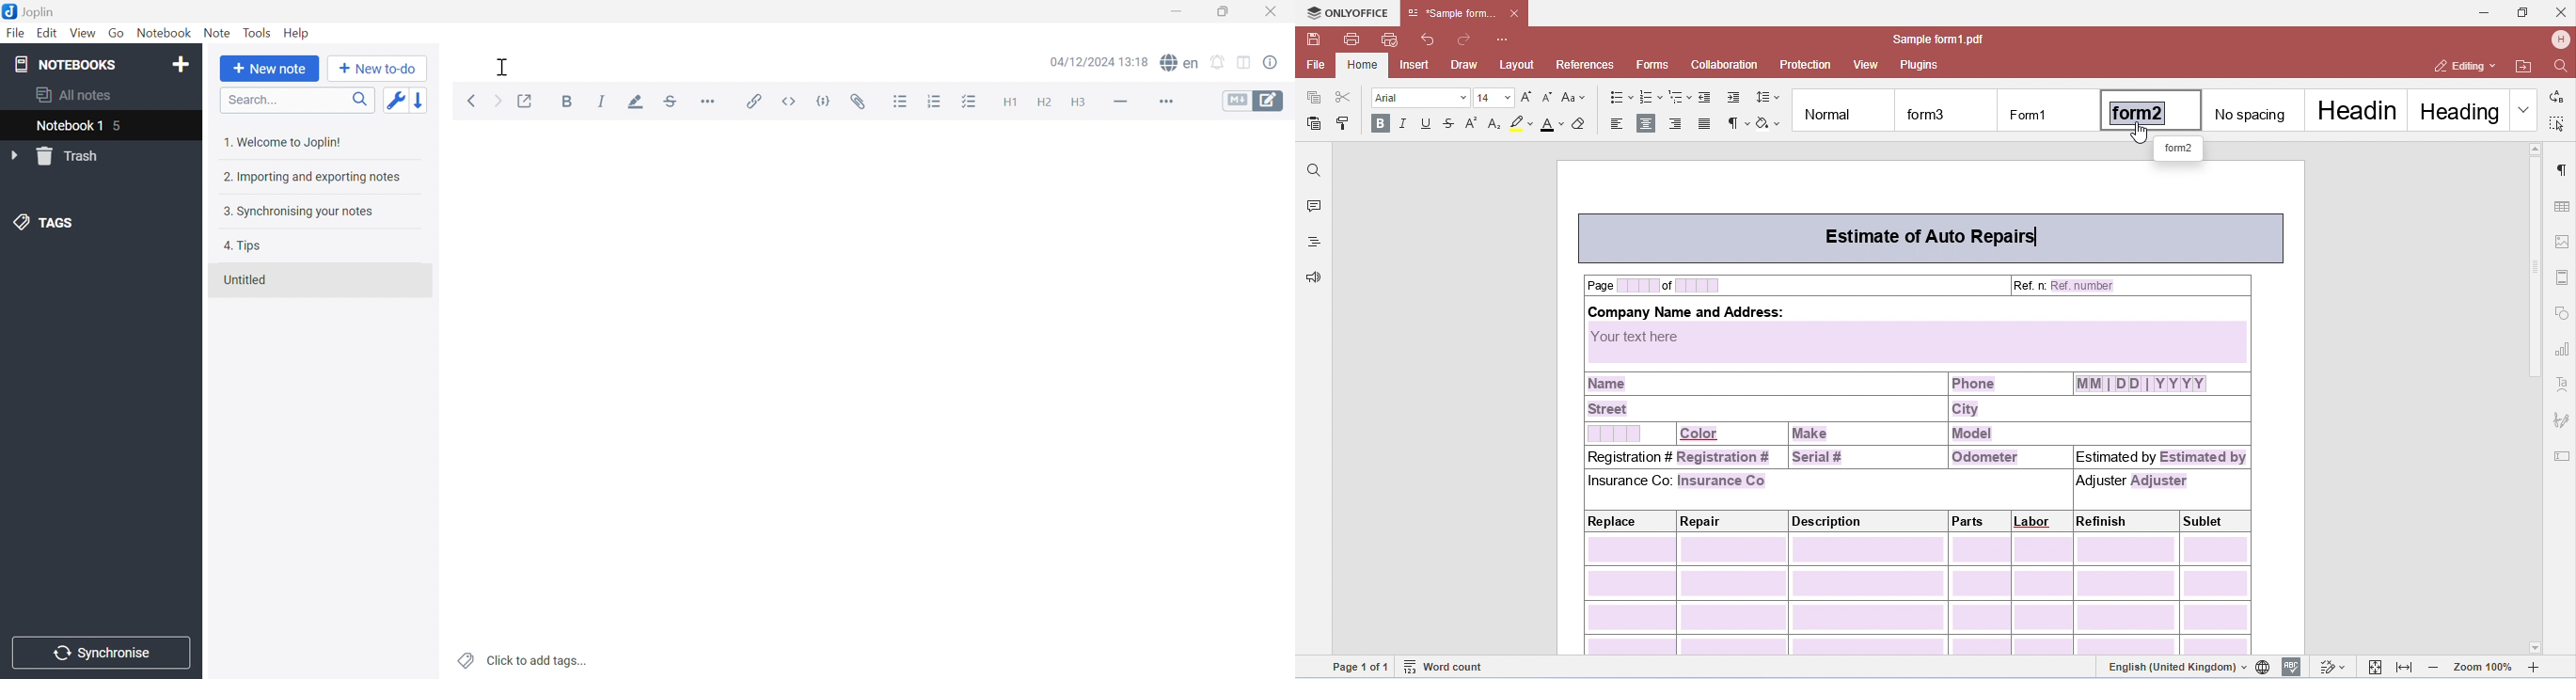 Image resolution: width=2576 pixels, height=700 pixels. What do you see at coordinates (165, 35) in the screenshot?
I see `Notebook` at bounding box center [165, 35].